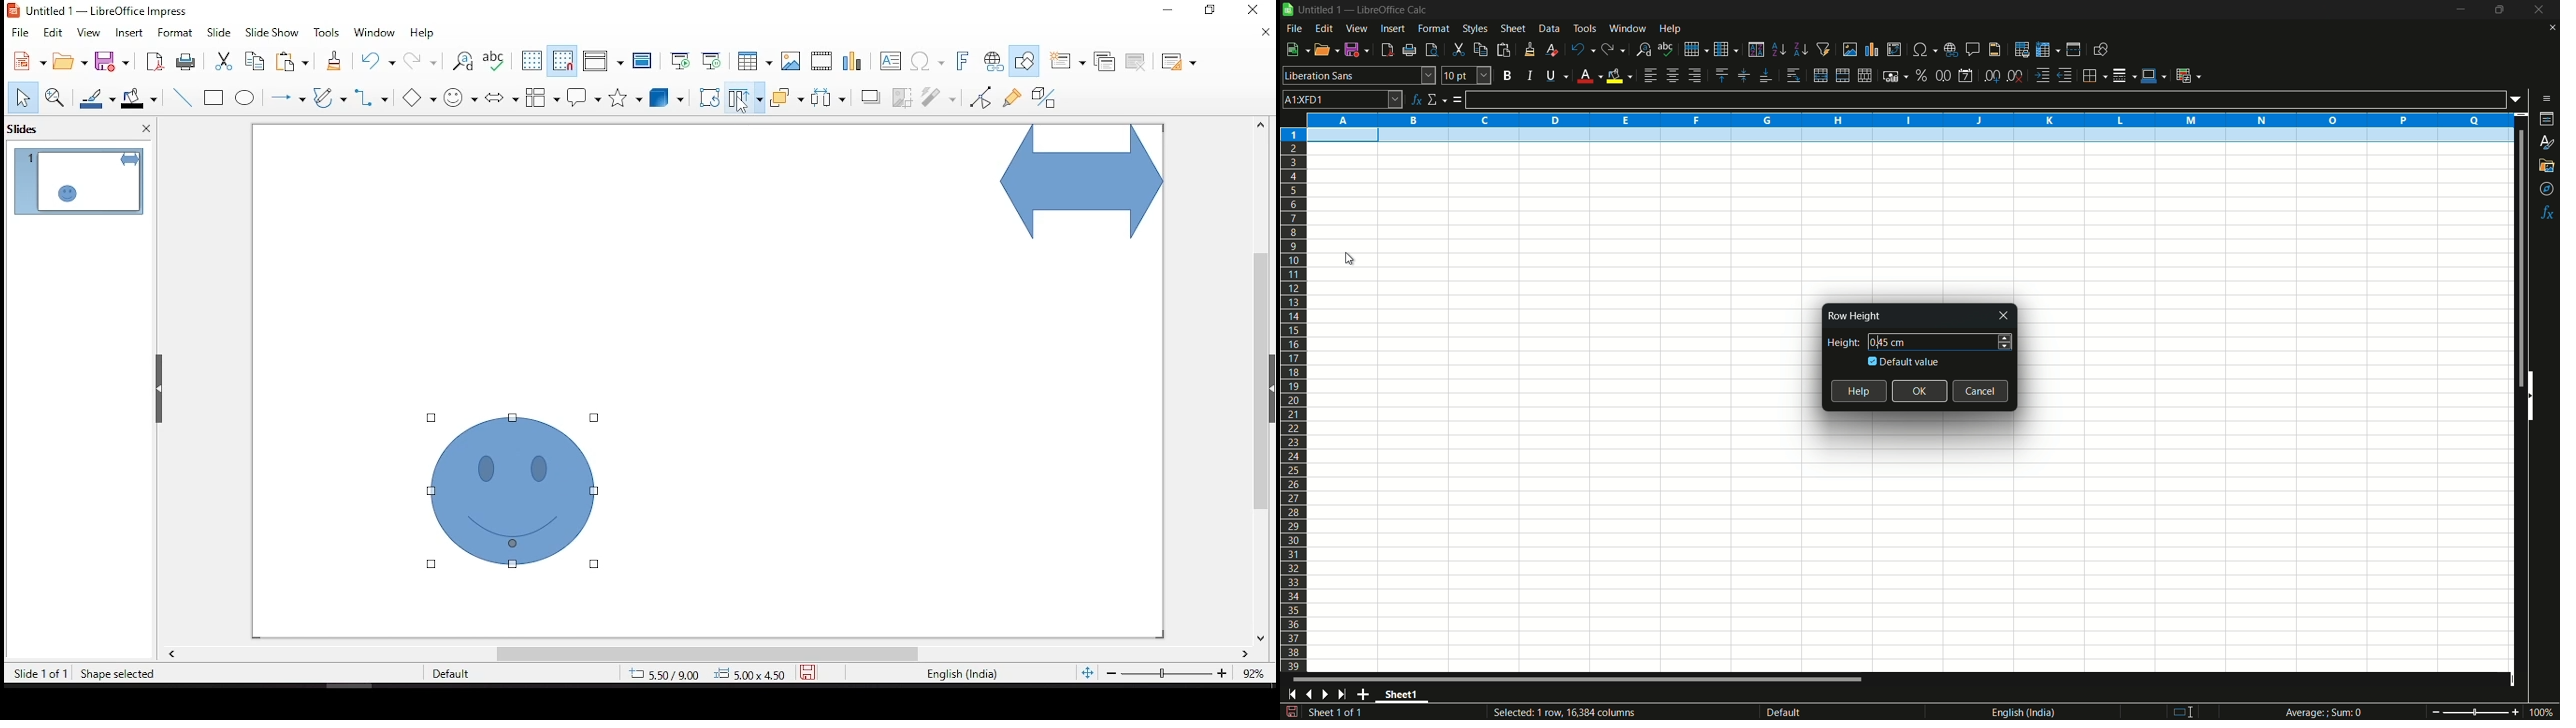 The image size is (2576, 728). I want to click on shadow, so click(871, 96).